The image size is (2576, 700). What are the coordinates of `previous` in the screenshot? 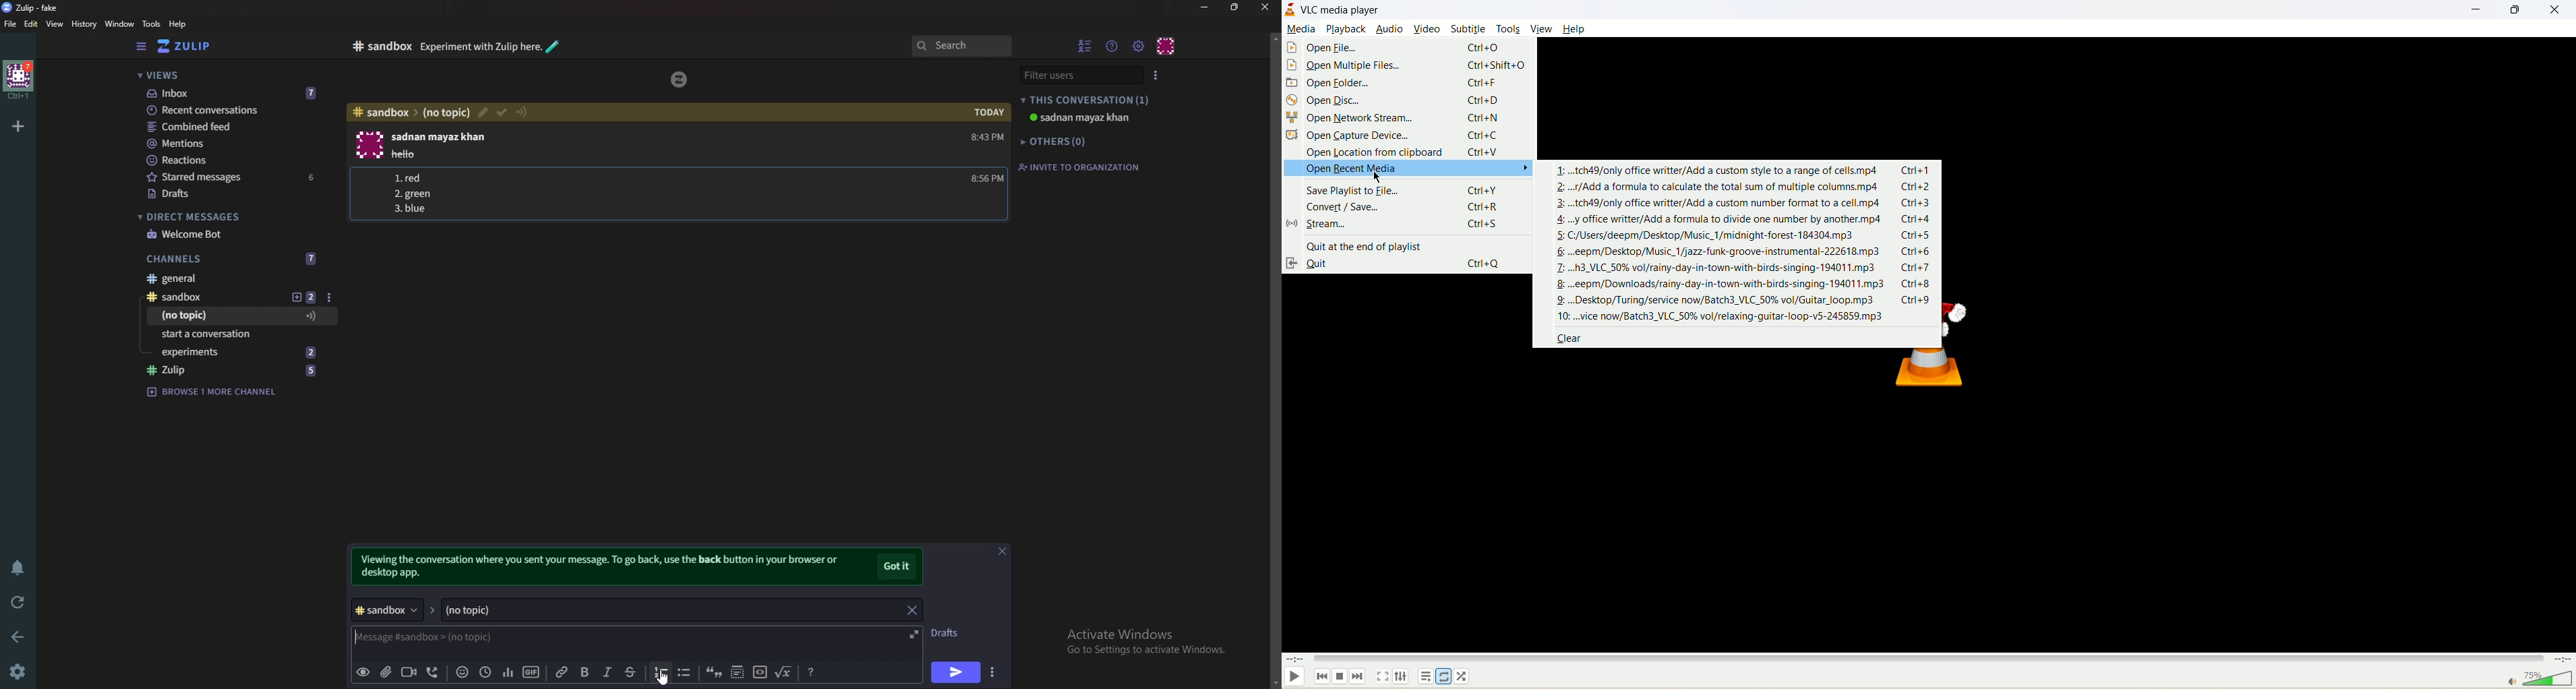 It's located at (1320, 678).